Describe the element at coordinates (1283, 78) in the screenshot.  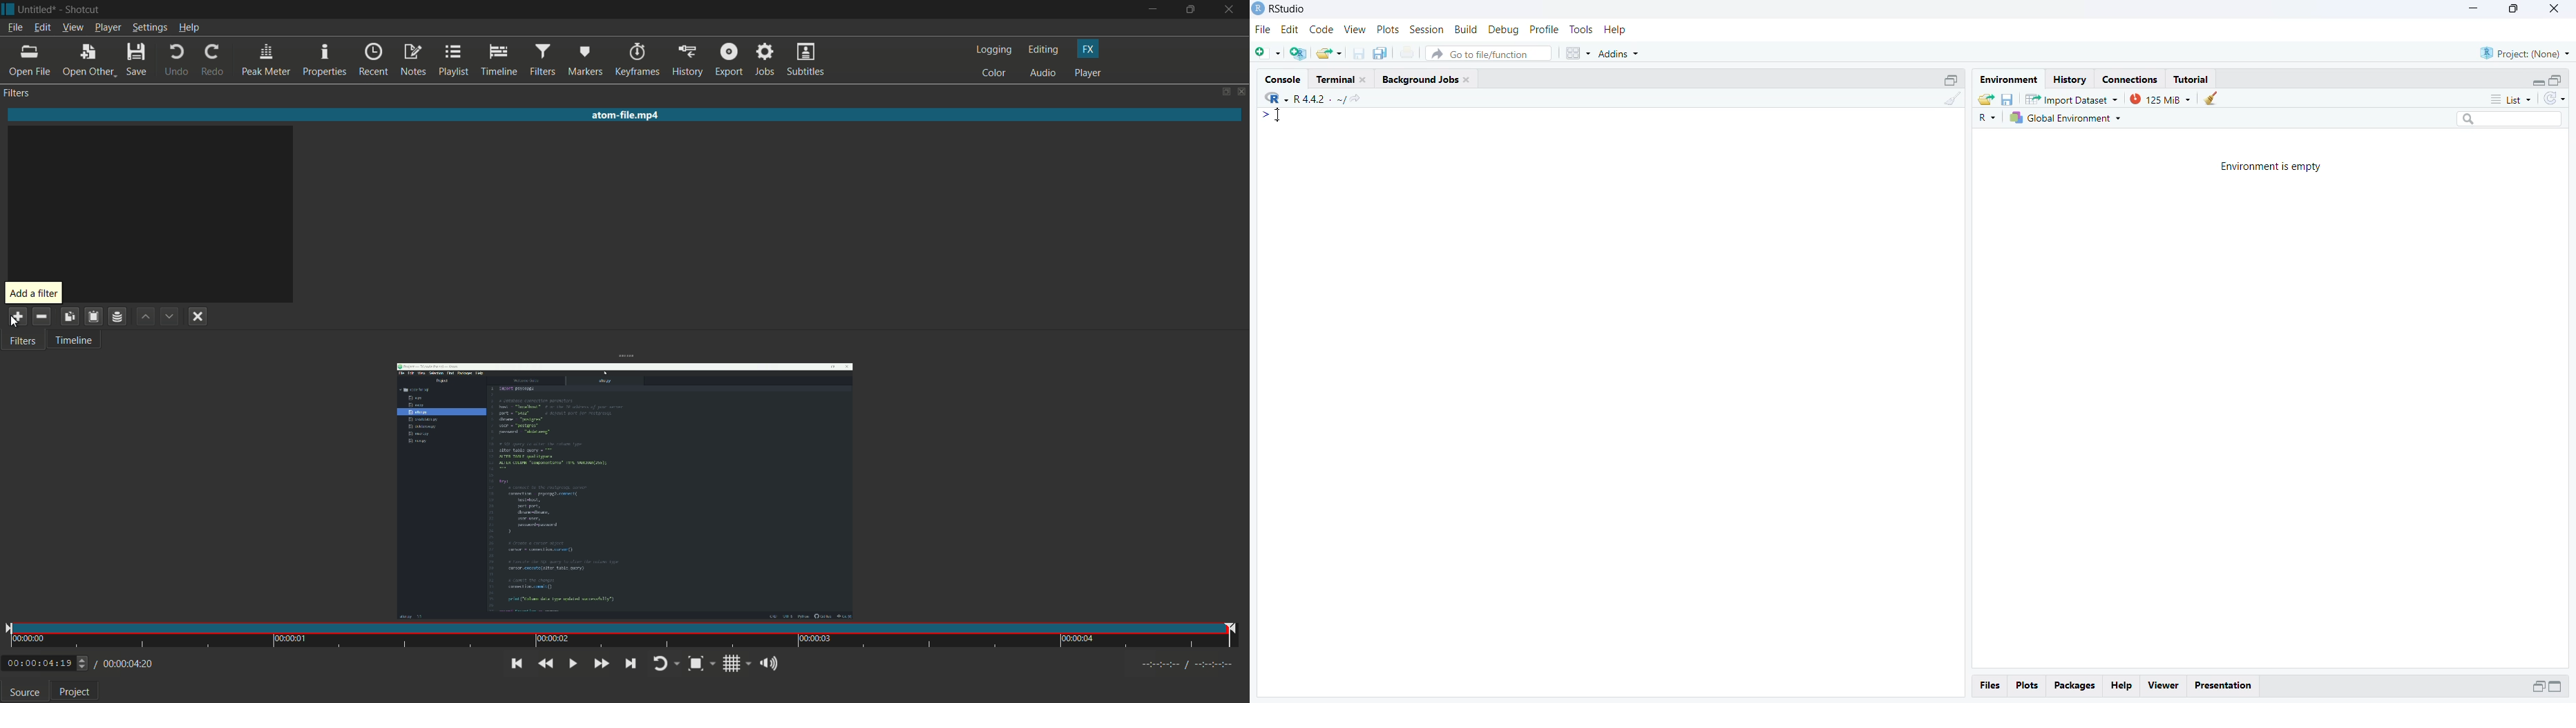
I see `Console` at that location.